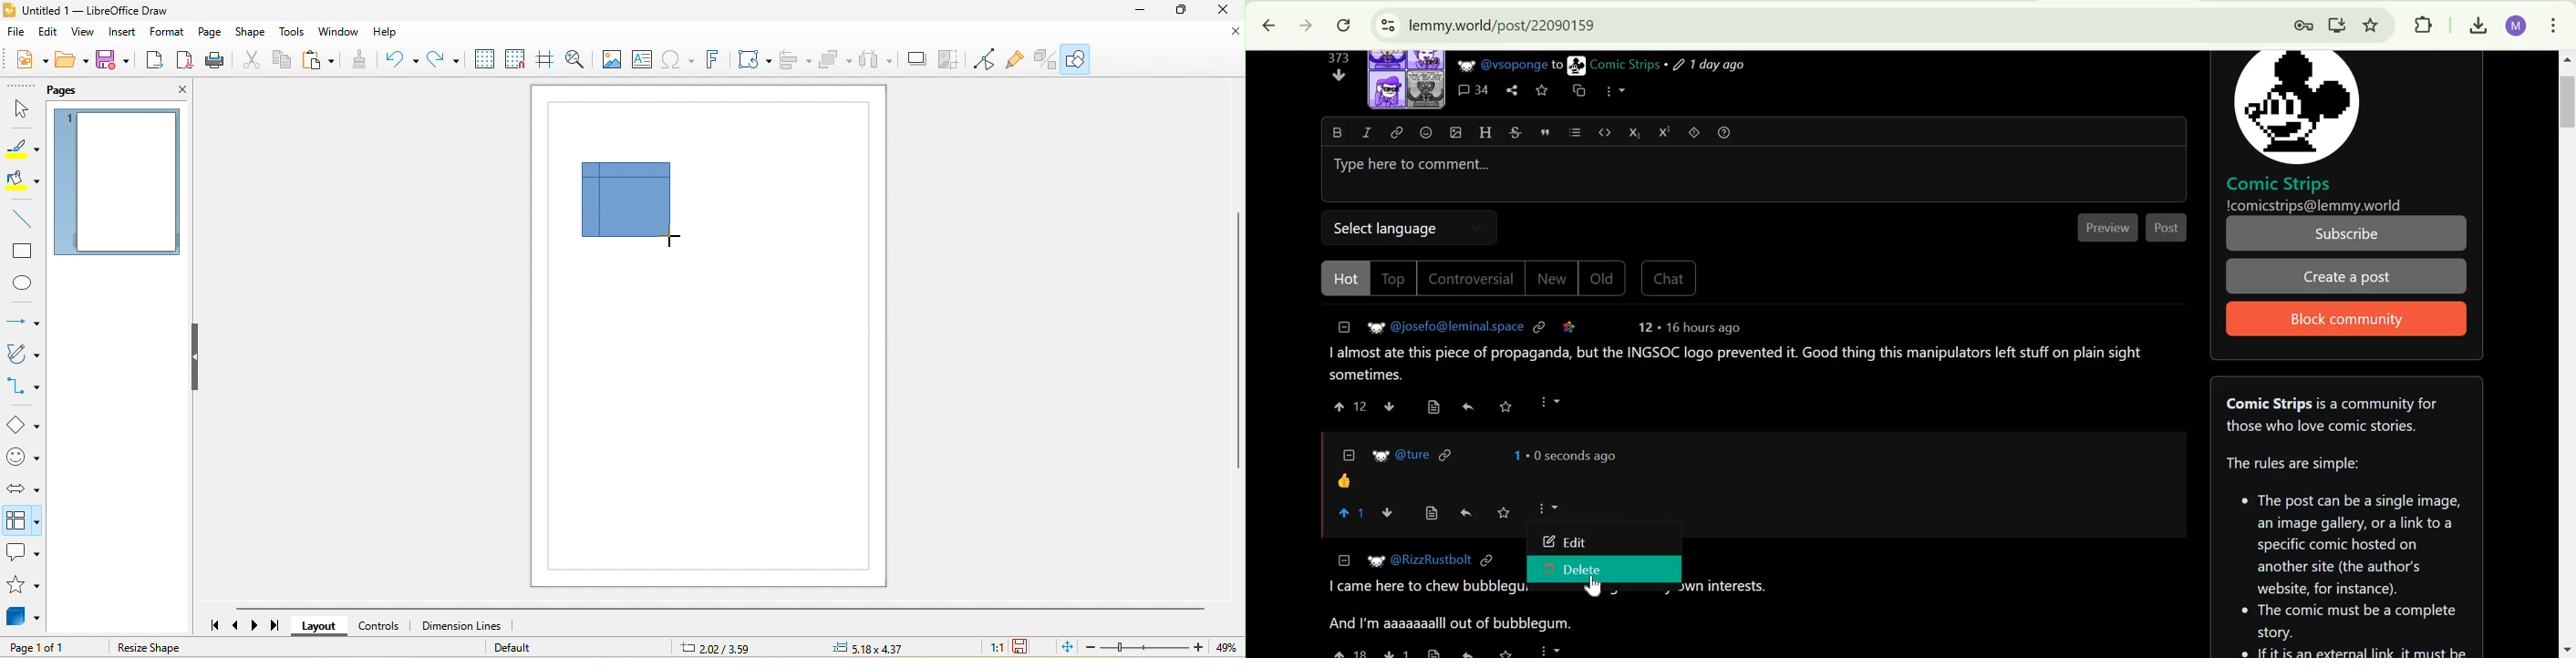 This screenshot has width=2576, height=672. Describe the element at coordinates (1340, 75) in the screenshot. I see `downvote` at that location.